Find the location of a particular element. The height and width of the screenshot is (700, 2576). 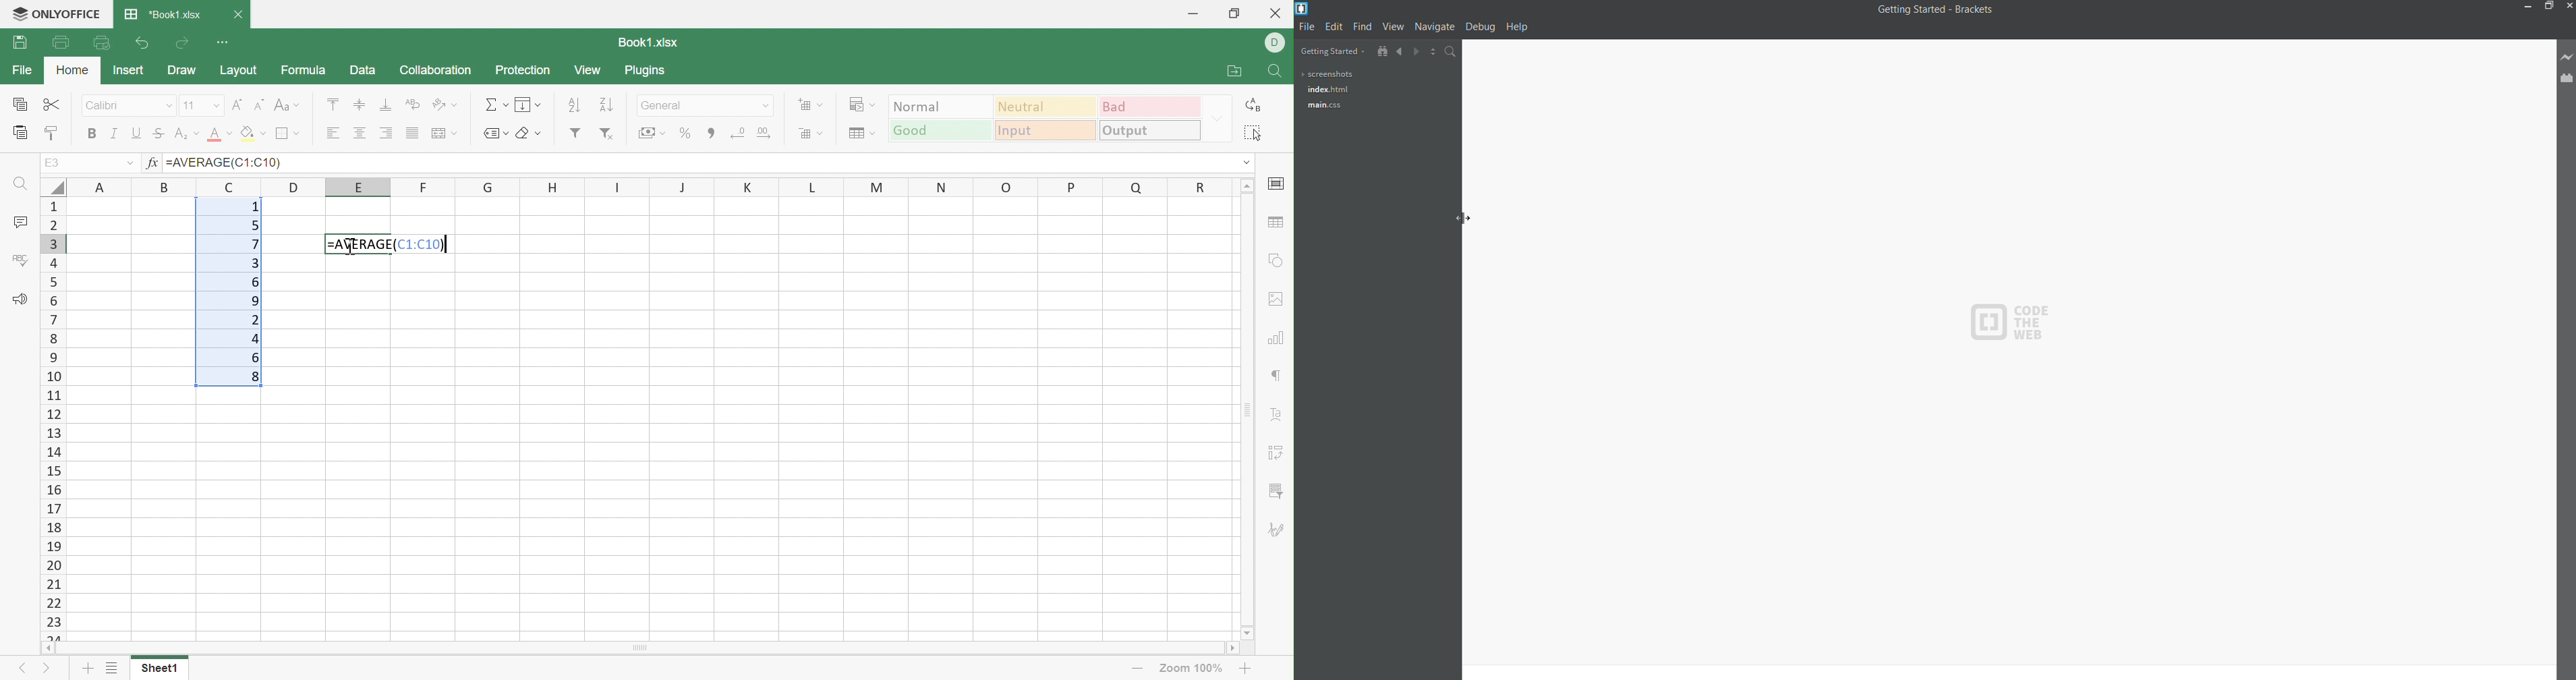

Underline is located at coordinates (138, 133).